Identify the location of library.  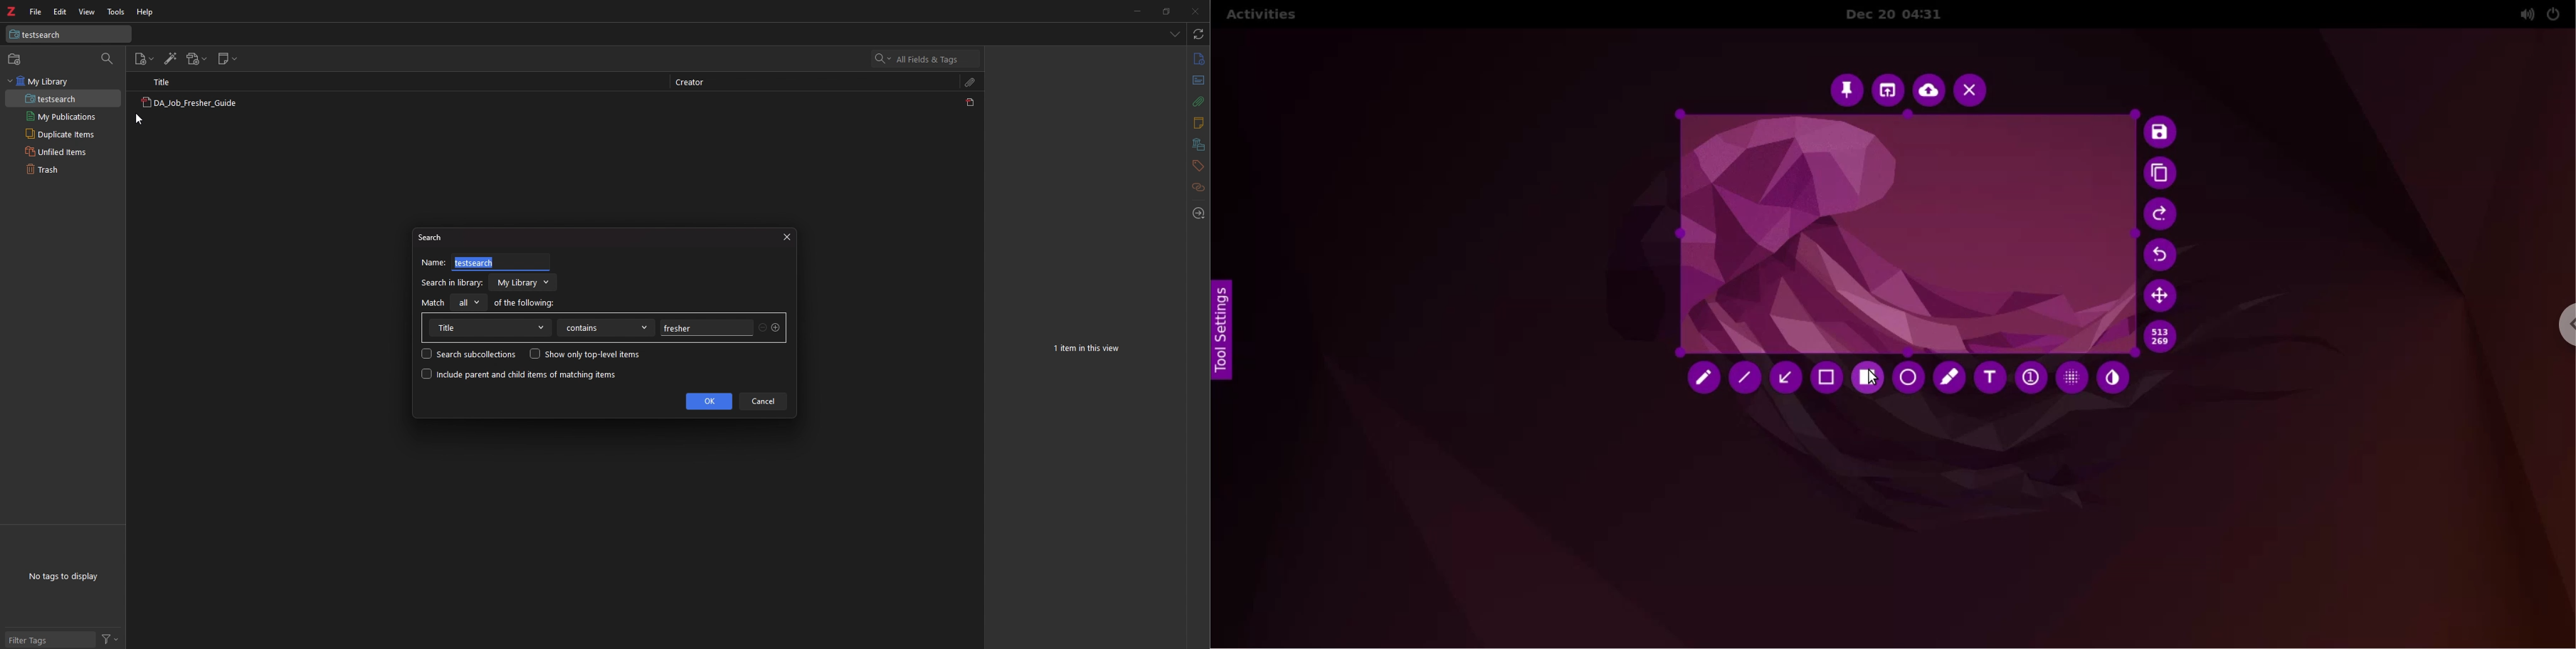
(524, 282).